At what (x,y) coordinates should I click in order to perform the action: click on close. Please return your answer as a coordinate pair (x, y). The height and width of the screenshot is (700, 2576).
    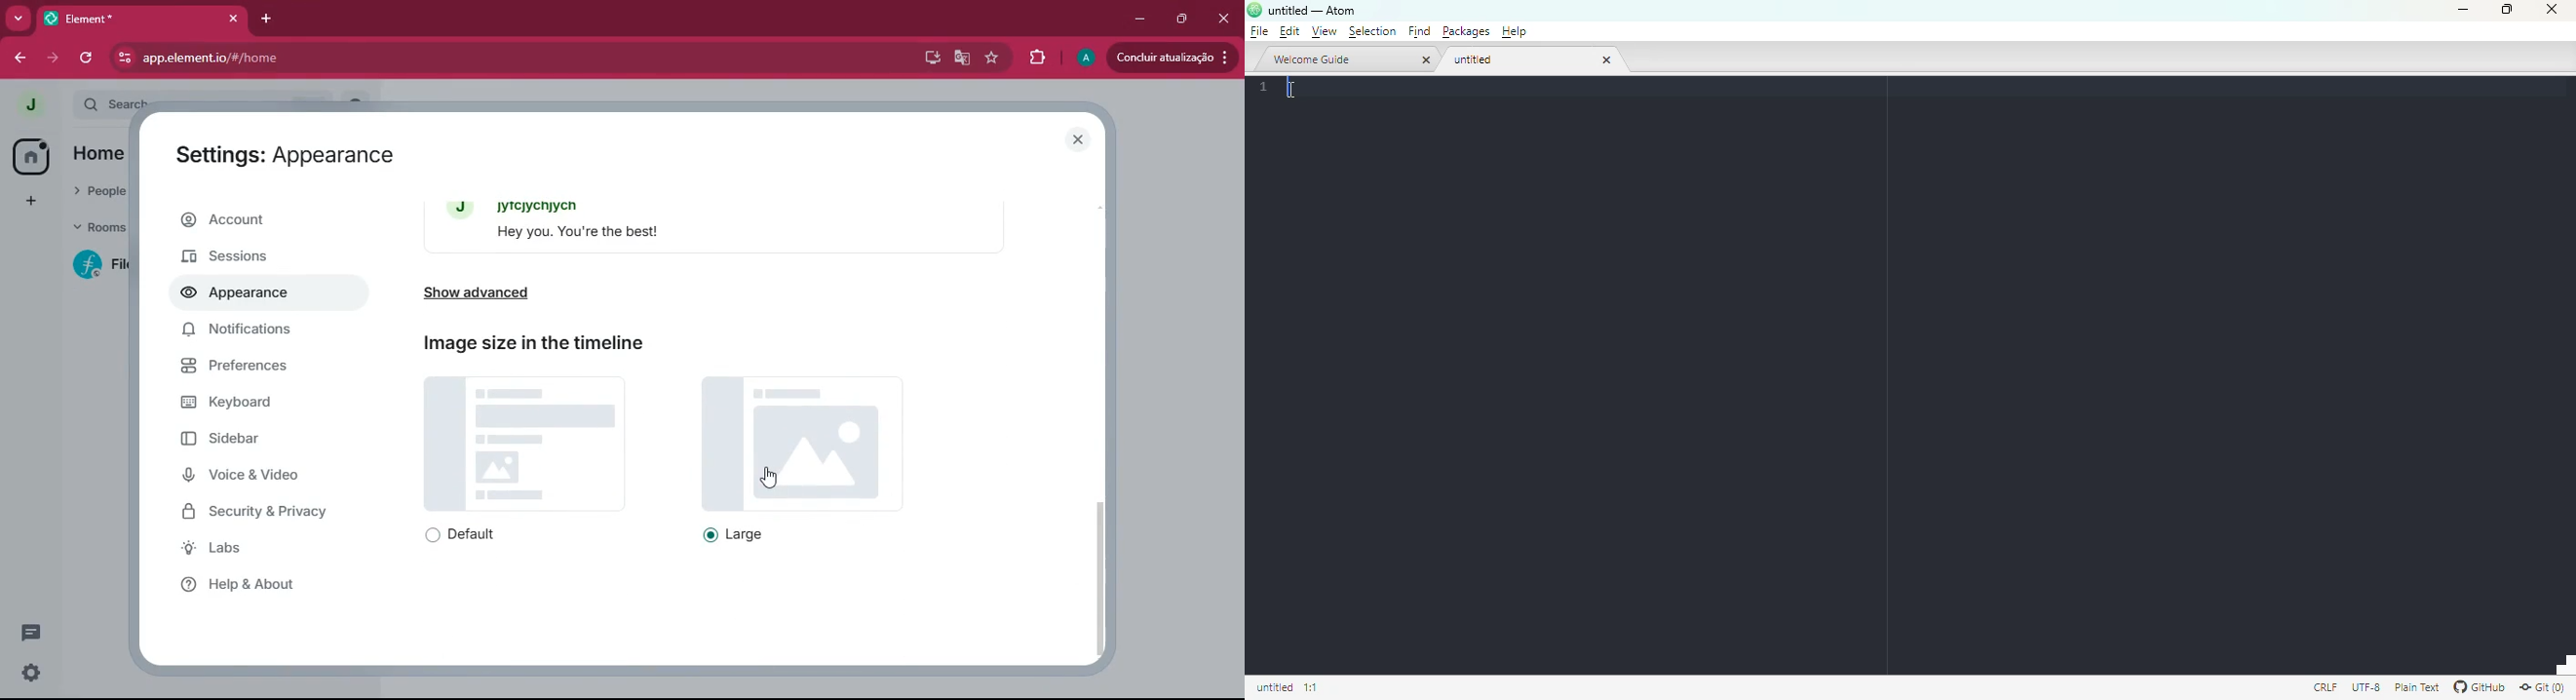
    Looking at the image, I should click on (233, 18).